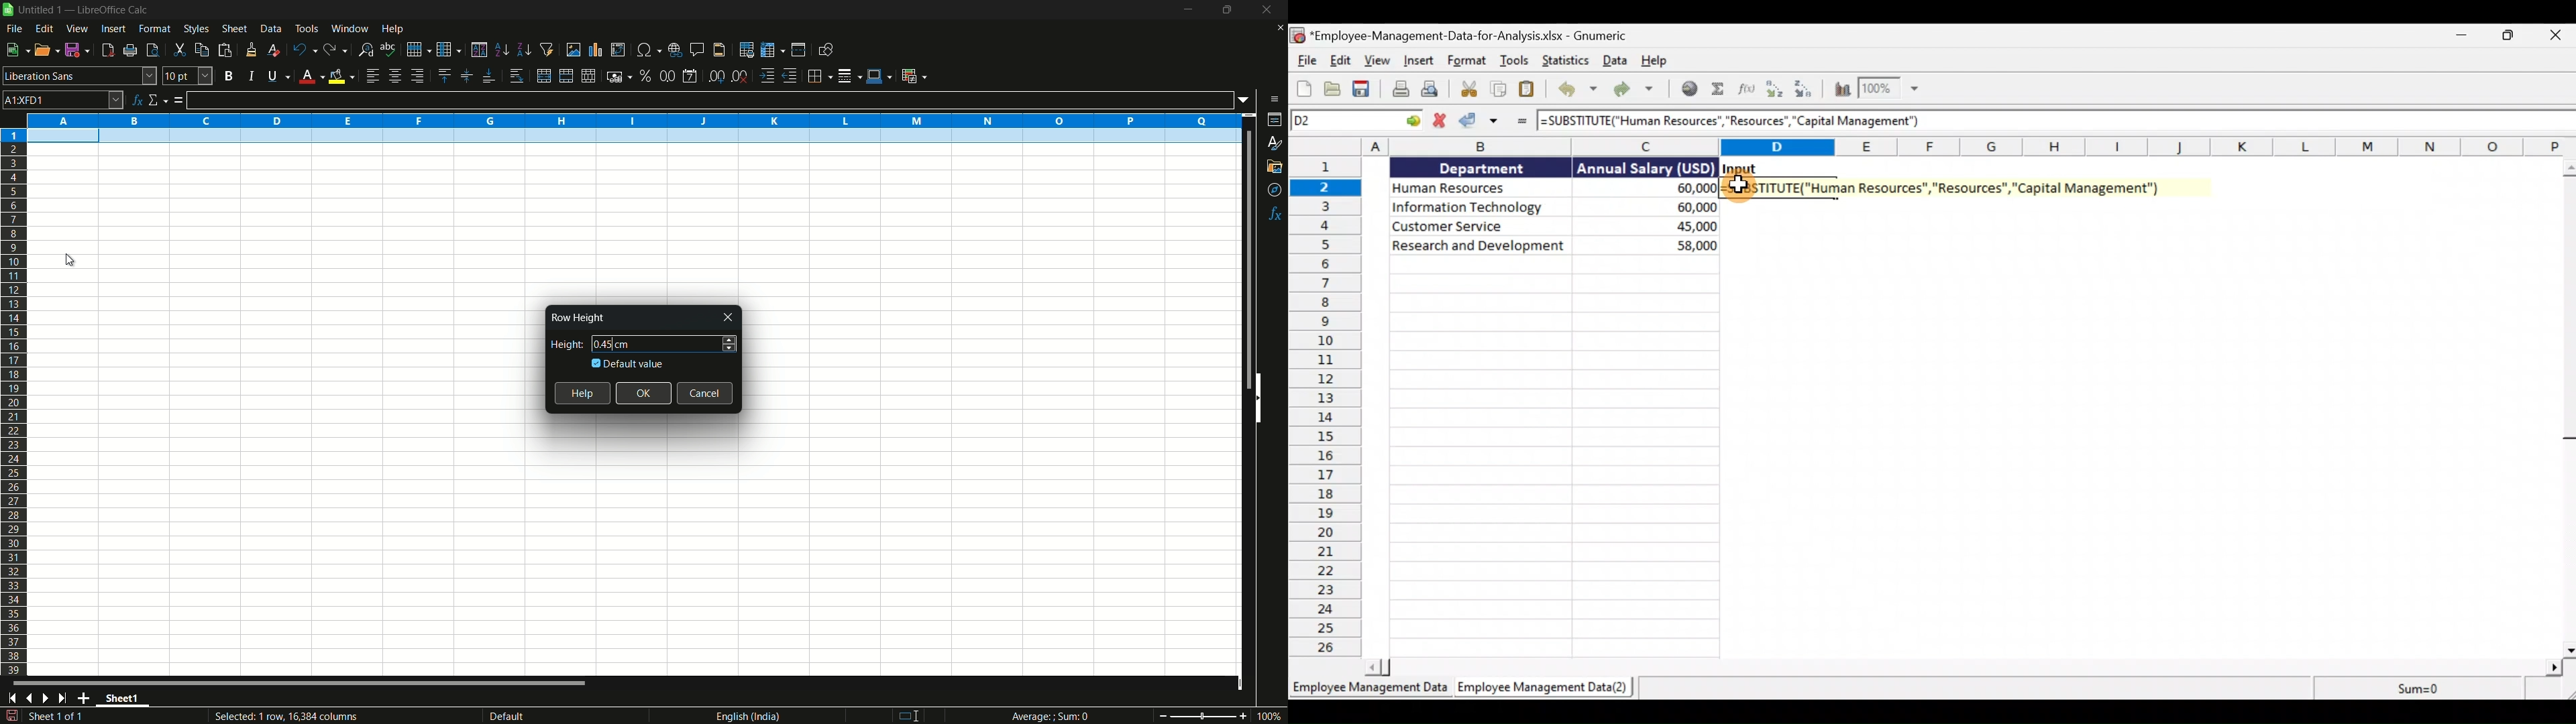 The height and width of the screenshot is (728, 2576). What do you see at coordinates (479, 50) in the screenshot?
I see `sort` at bounding box center [479, 50].